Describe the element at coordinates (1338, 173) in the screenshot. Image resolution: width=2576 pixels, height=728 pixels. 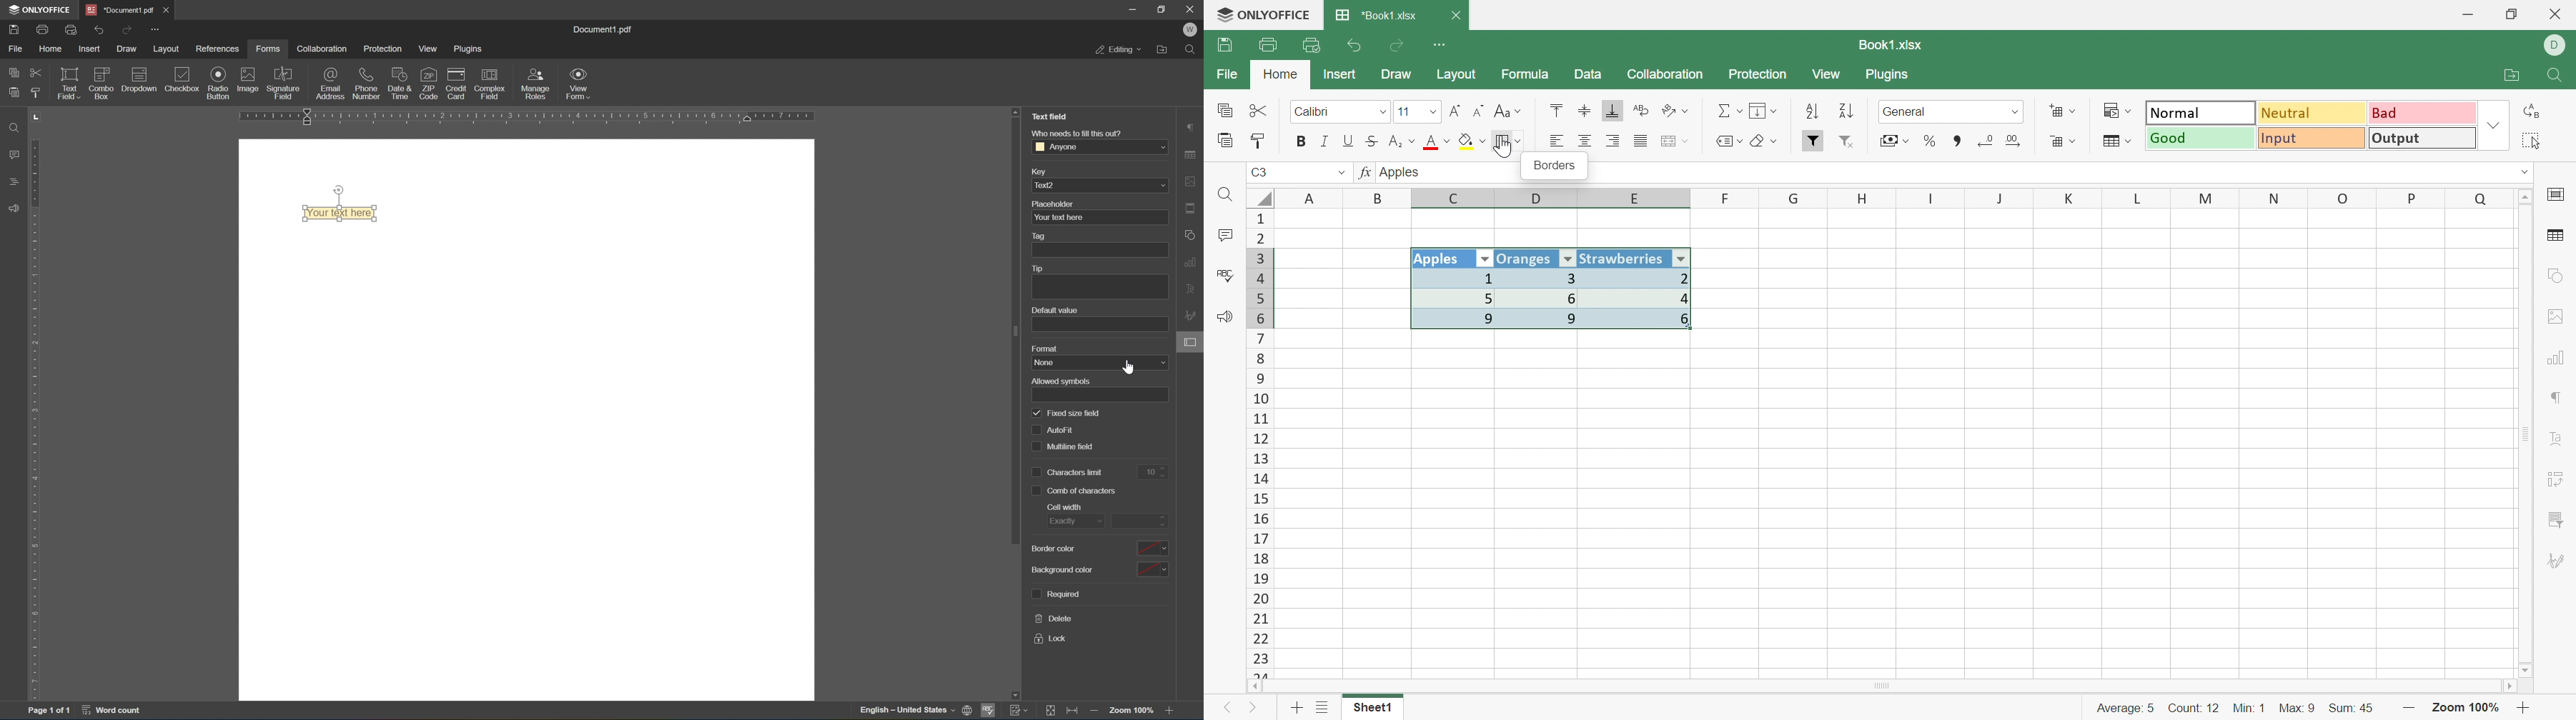
I see `Drop down` at that location.